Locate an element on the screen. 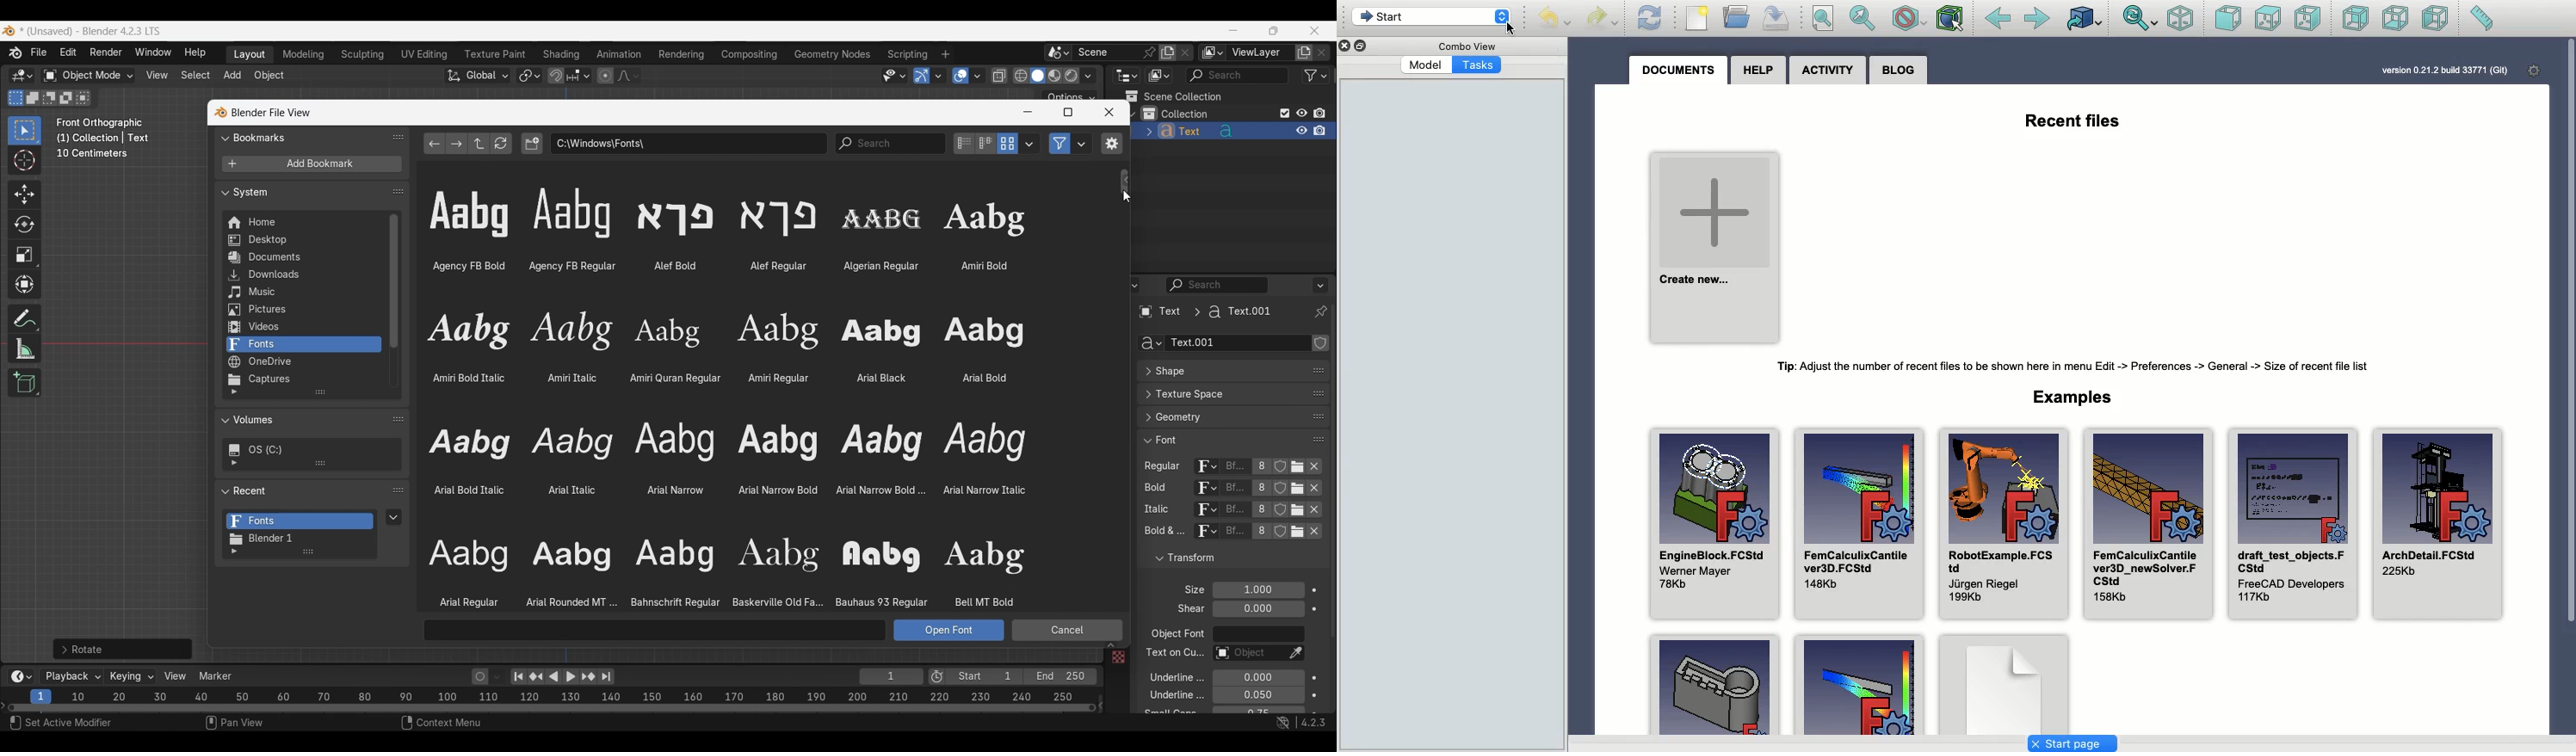  Cursor is located at coordinates (24, 162).